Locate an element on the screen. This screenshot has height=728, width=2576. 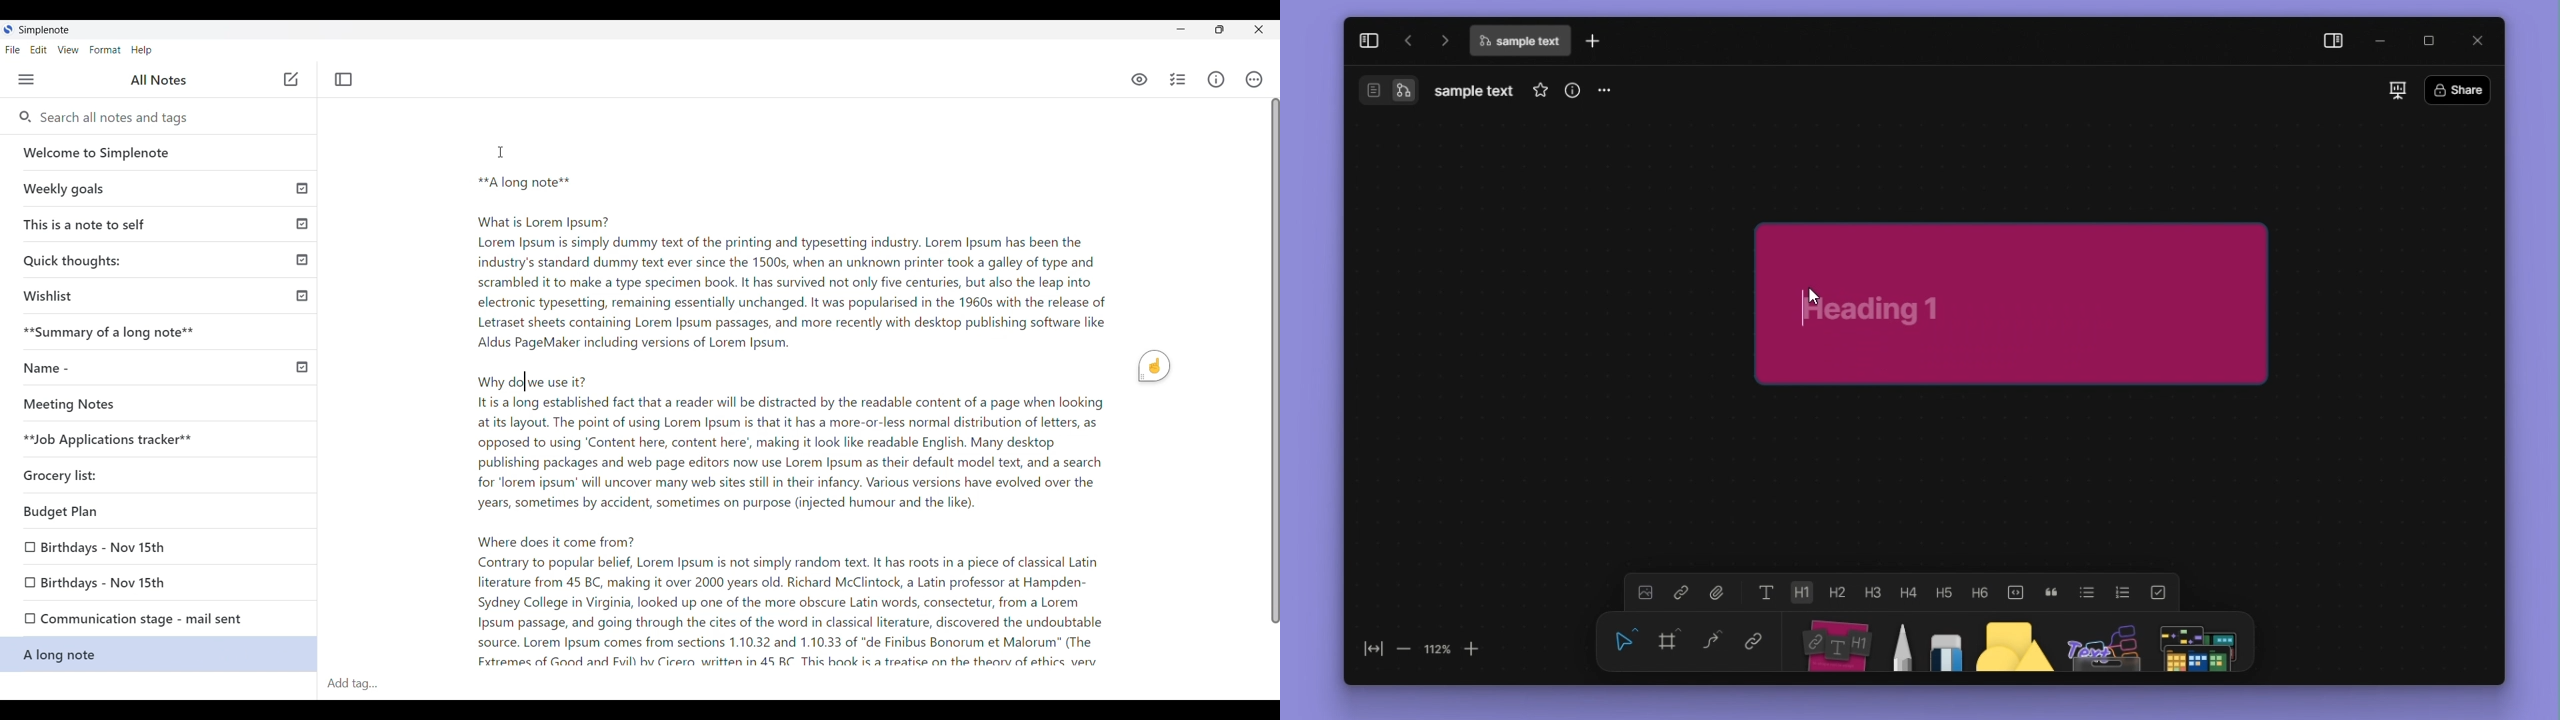
Close interface is located at coordinates (1258, 29).